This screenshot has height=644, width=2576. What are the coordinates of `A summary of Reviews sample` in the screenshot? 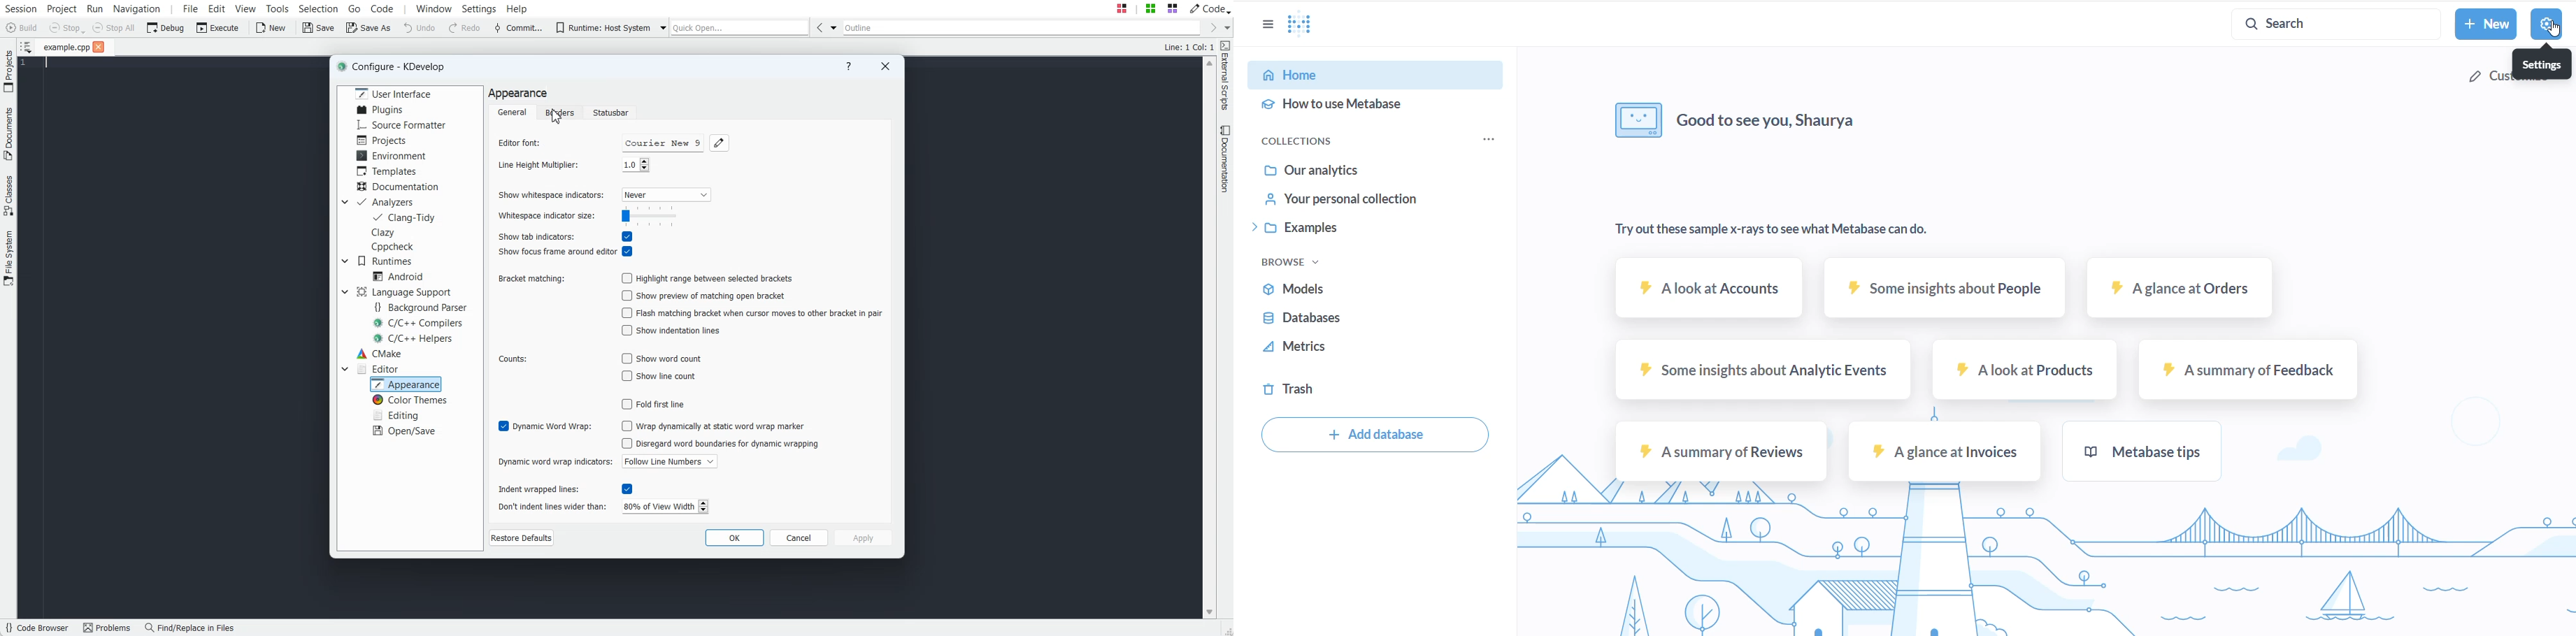 It's located at (1722, 451).